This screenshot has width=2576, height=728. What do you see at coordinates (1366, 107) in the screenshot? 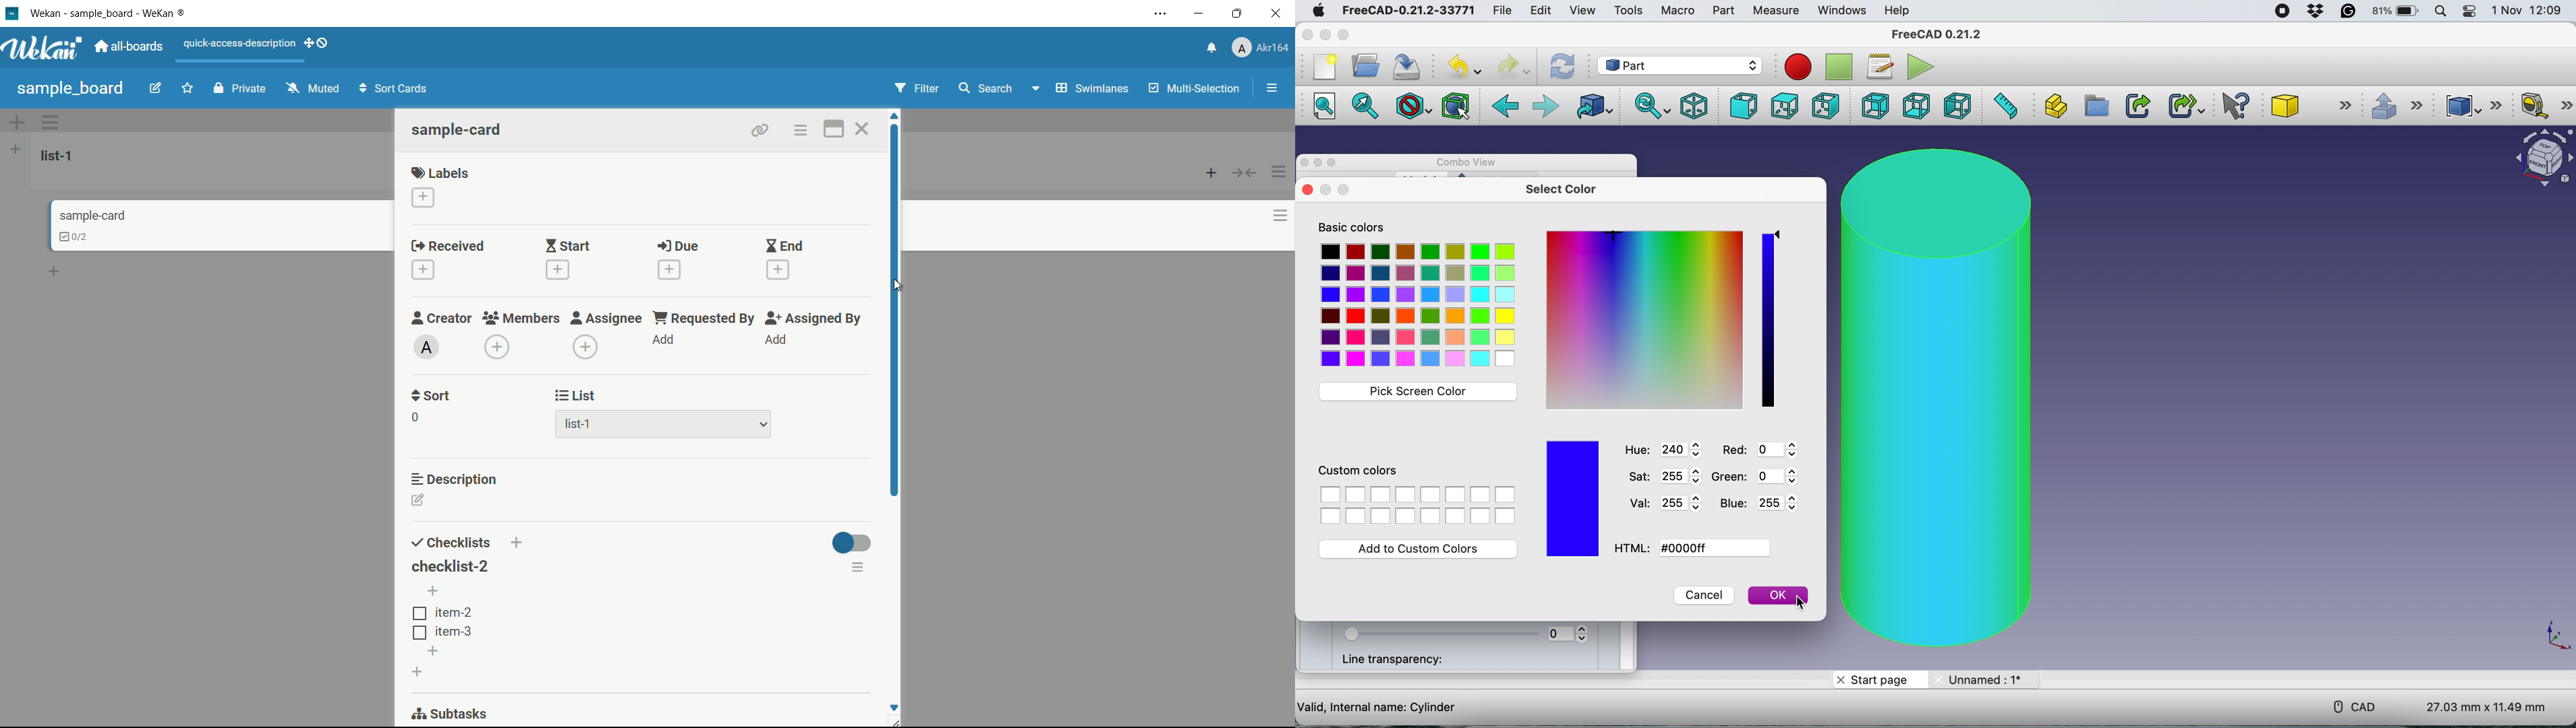
I see `fit selection` at bounding box center [1366, 107].